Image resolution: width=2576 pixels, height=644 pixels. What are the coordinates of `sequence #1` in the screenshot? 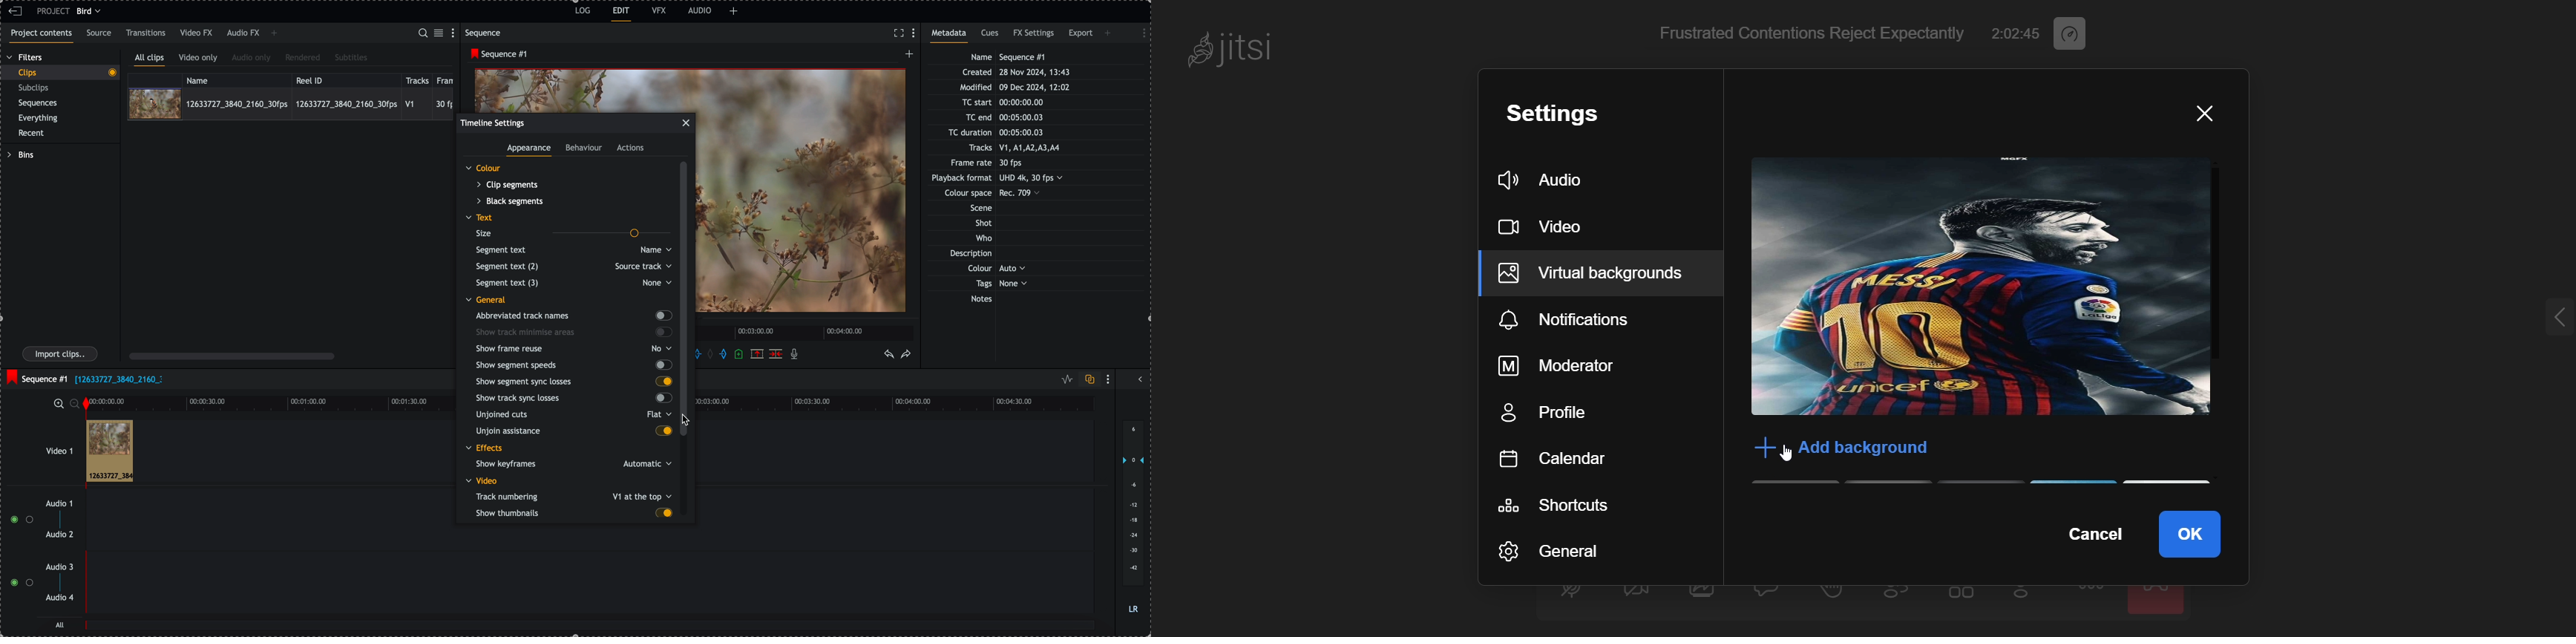 It's located at (36, 377).